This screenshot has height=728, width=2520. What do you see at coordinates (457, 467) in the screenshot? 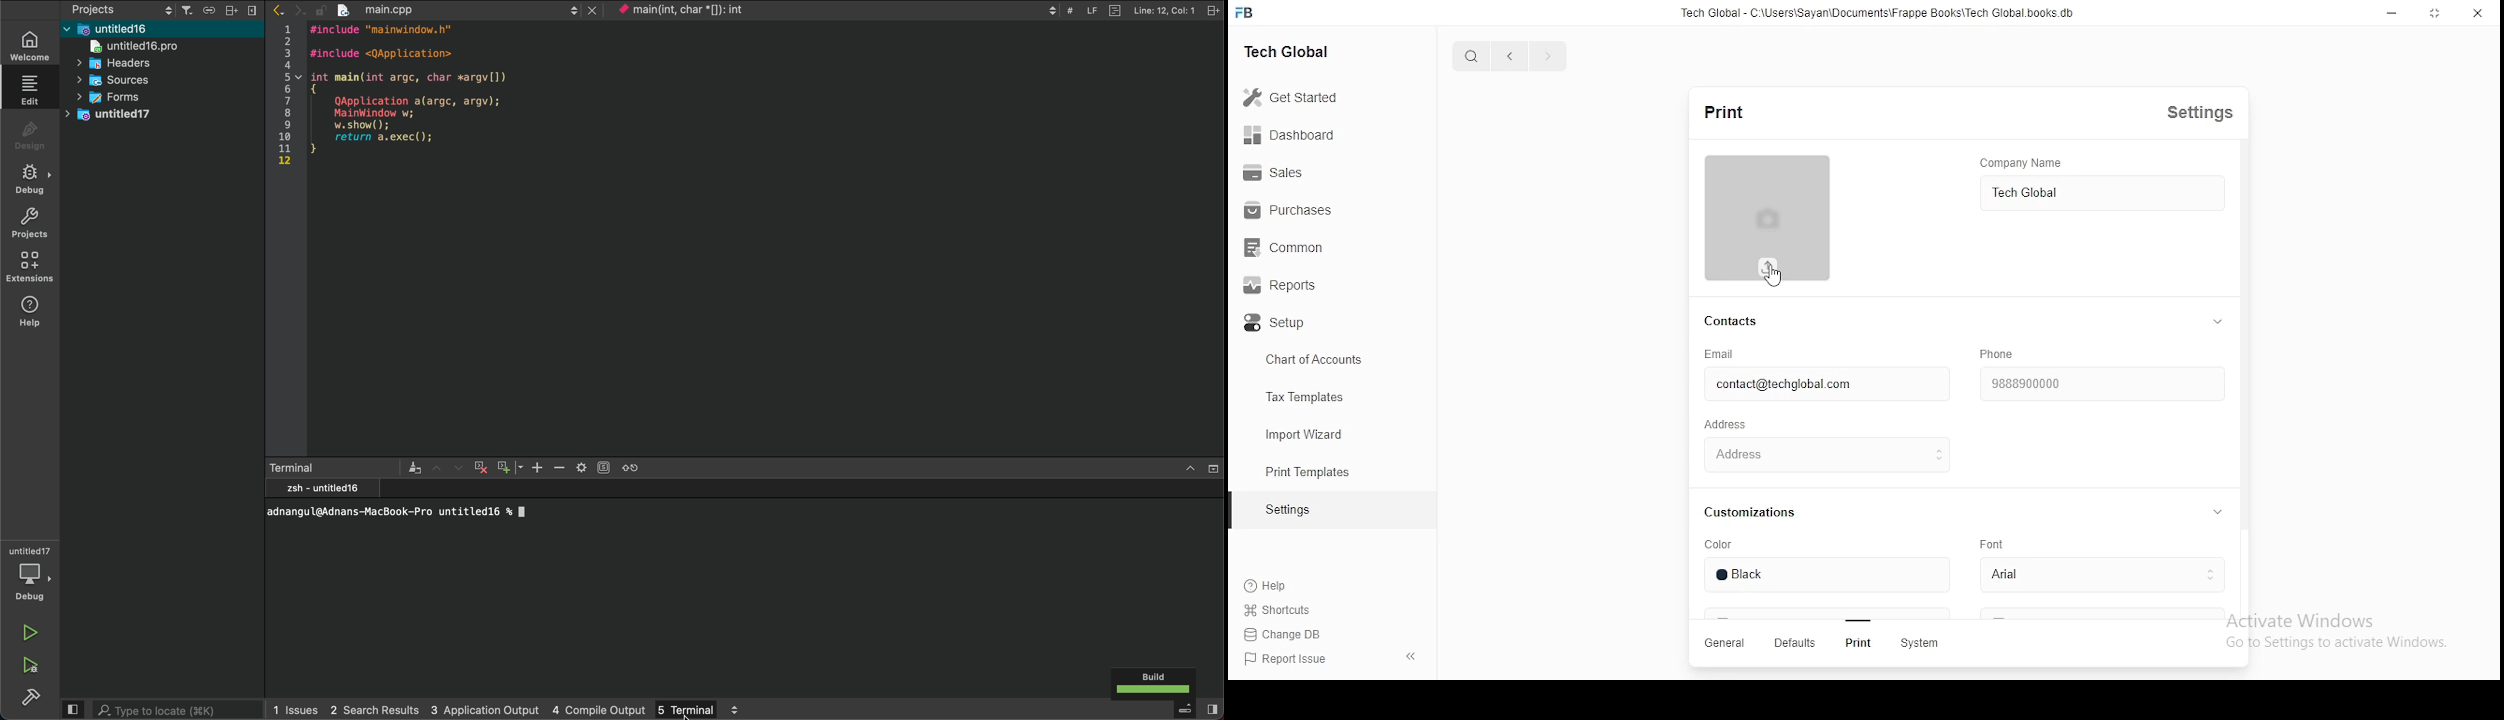
I see `Downwards` at bounding box center [457, 467].